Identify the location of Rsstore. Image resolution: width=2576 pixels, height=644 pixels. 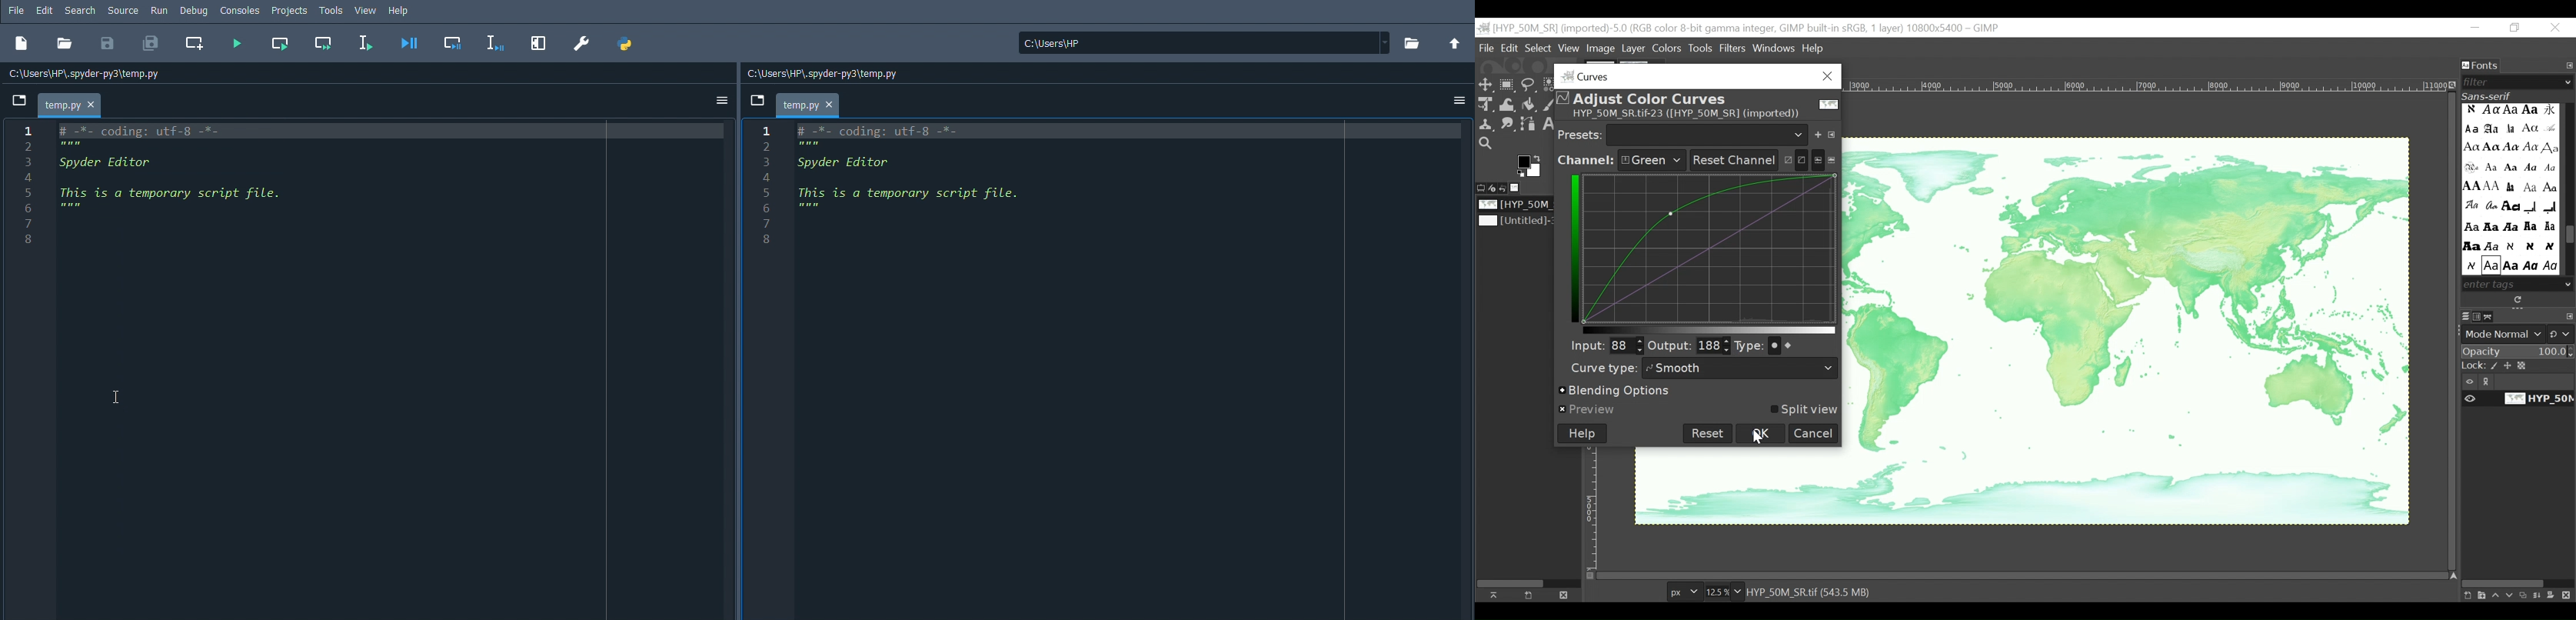
(2515, 28).